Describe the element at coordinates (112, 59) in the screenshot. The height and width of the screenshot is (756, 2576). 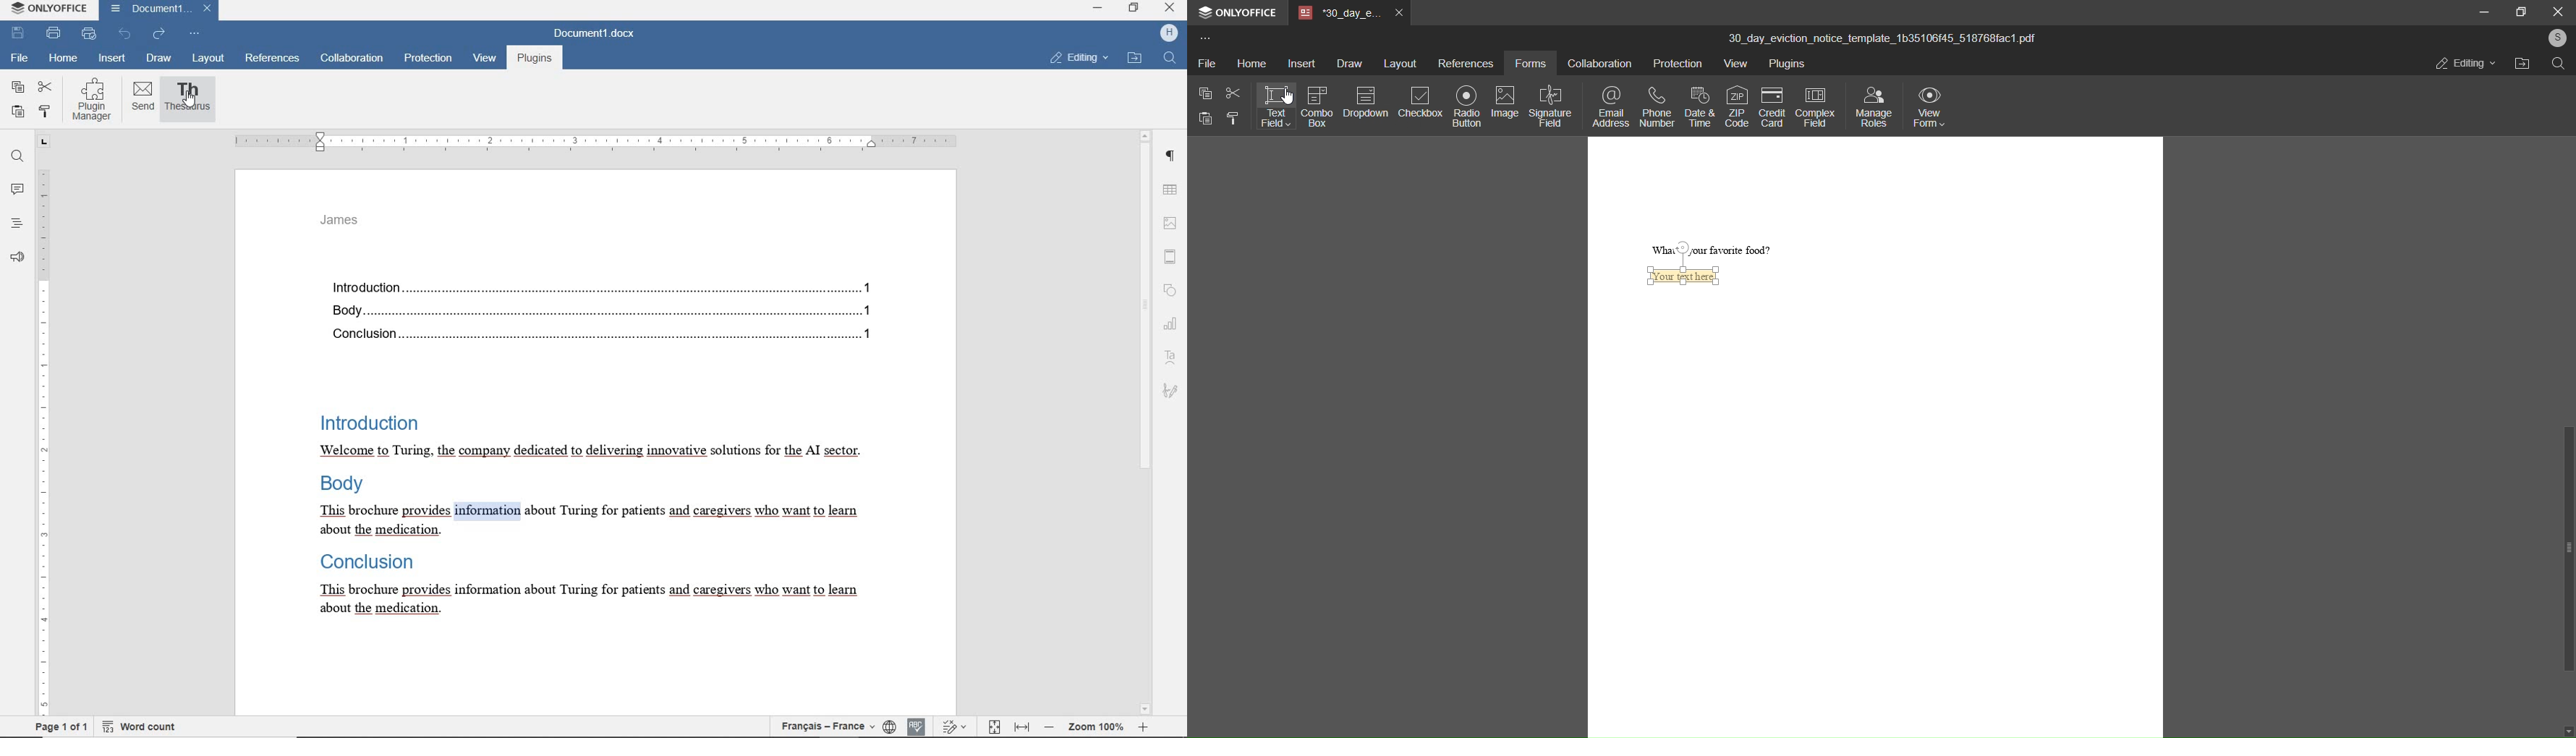
I see `INSERT` at that location.